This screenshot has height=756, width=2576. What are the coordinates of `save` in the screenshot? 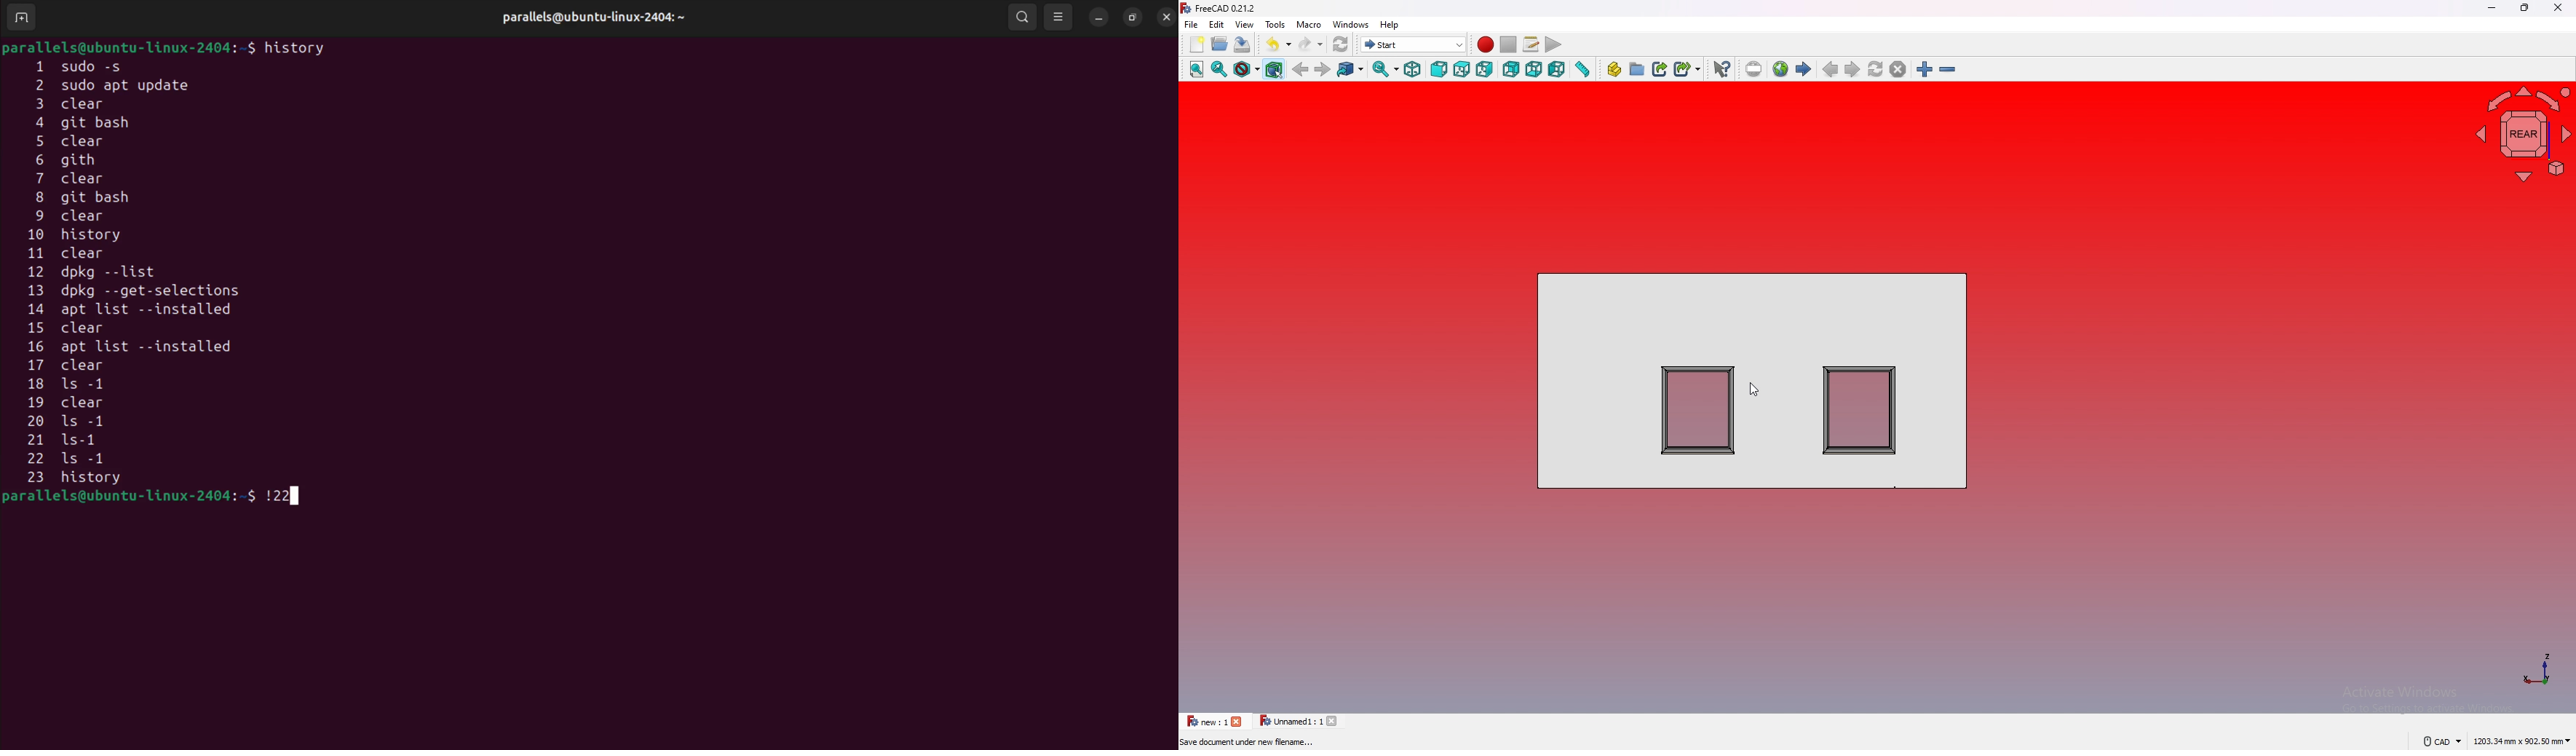 It's located at (1243, 45).